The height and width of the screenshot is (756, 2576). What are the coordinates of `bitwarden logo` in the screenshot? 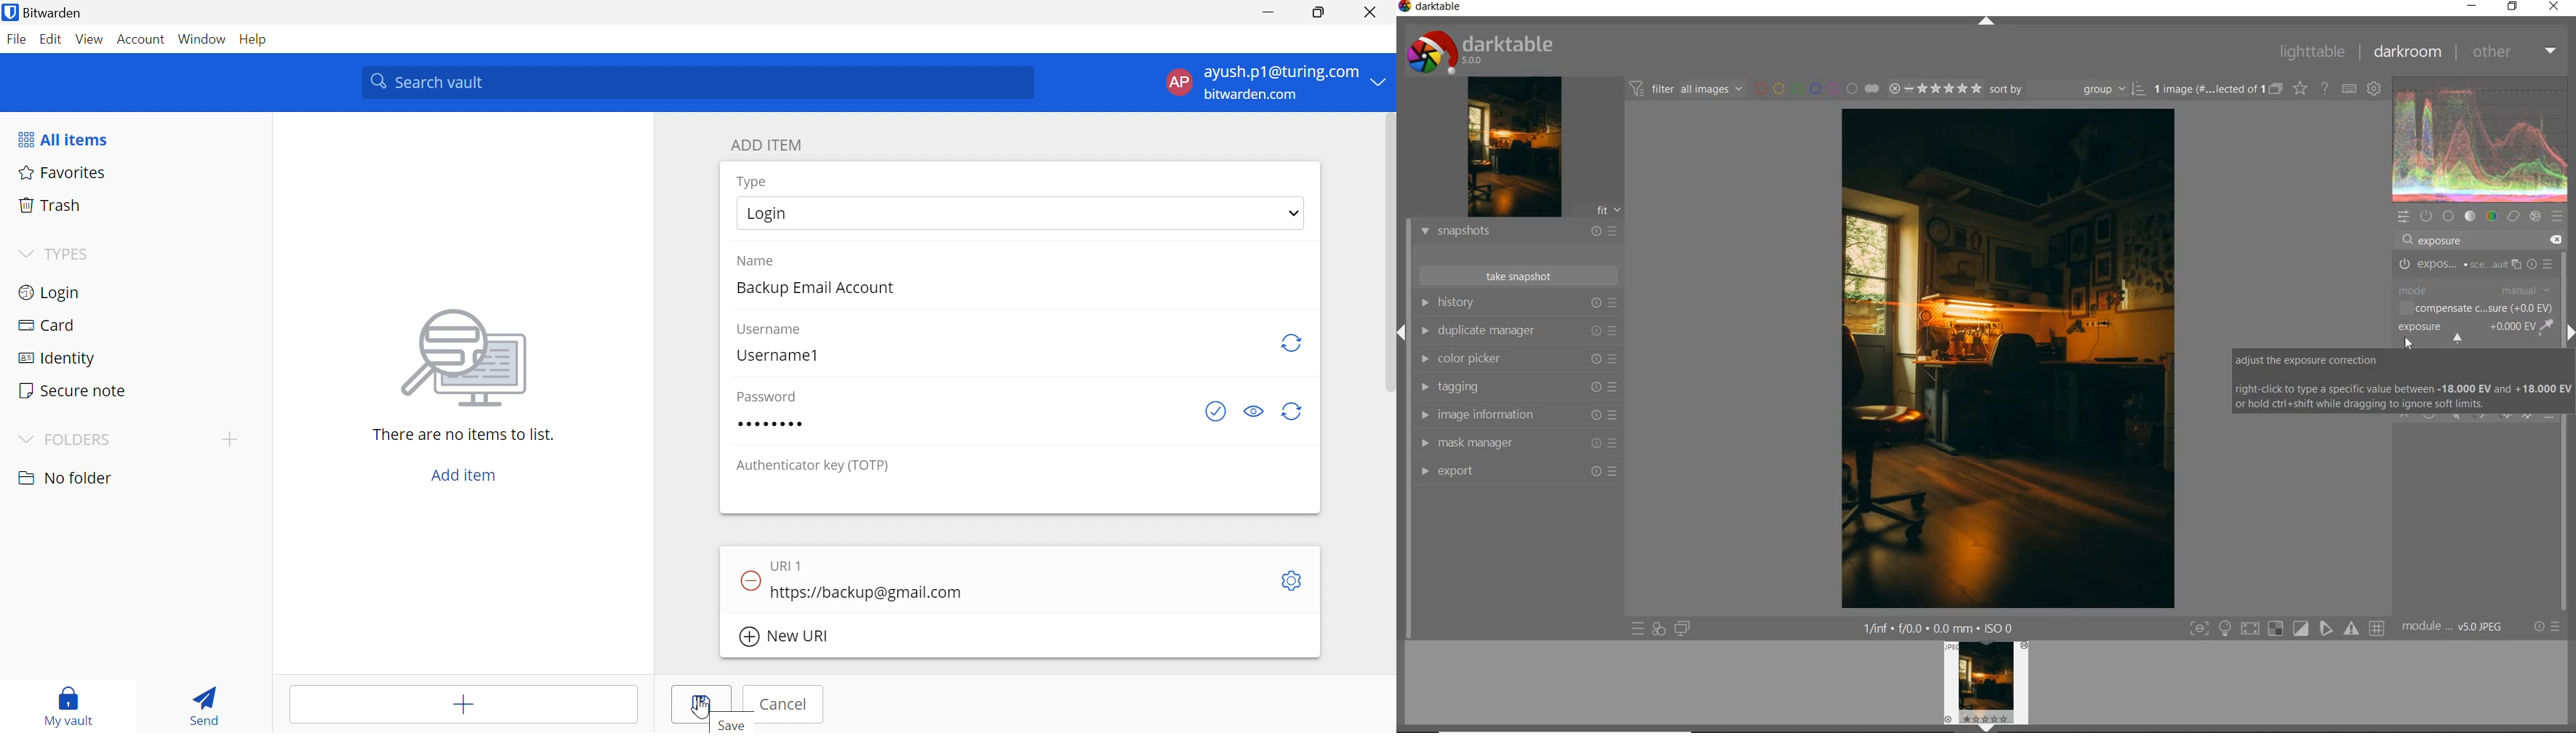 It's located at (10, 12).